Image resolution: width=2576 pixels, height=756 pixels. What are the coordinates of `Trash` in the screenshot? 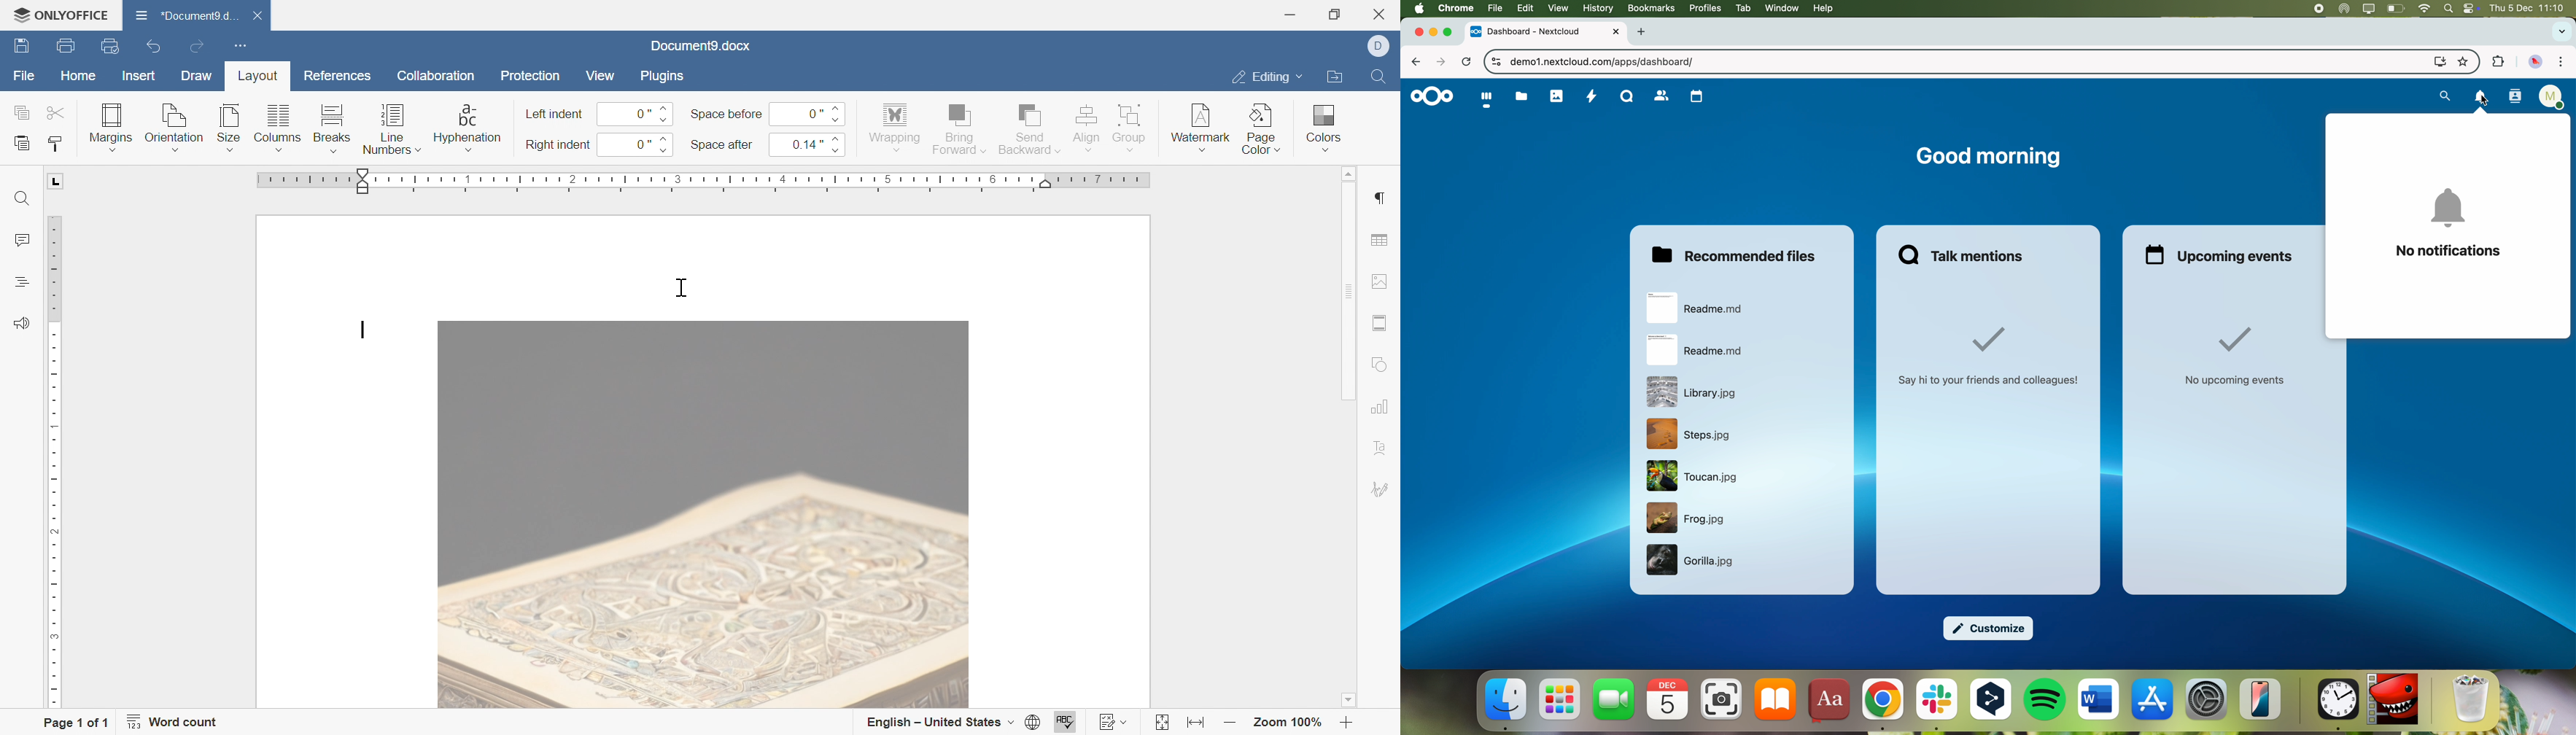 It's located at (2472, 700).